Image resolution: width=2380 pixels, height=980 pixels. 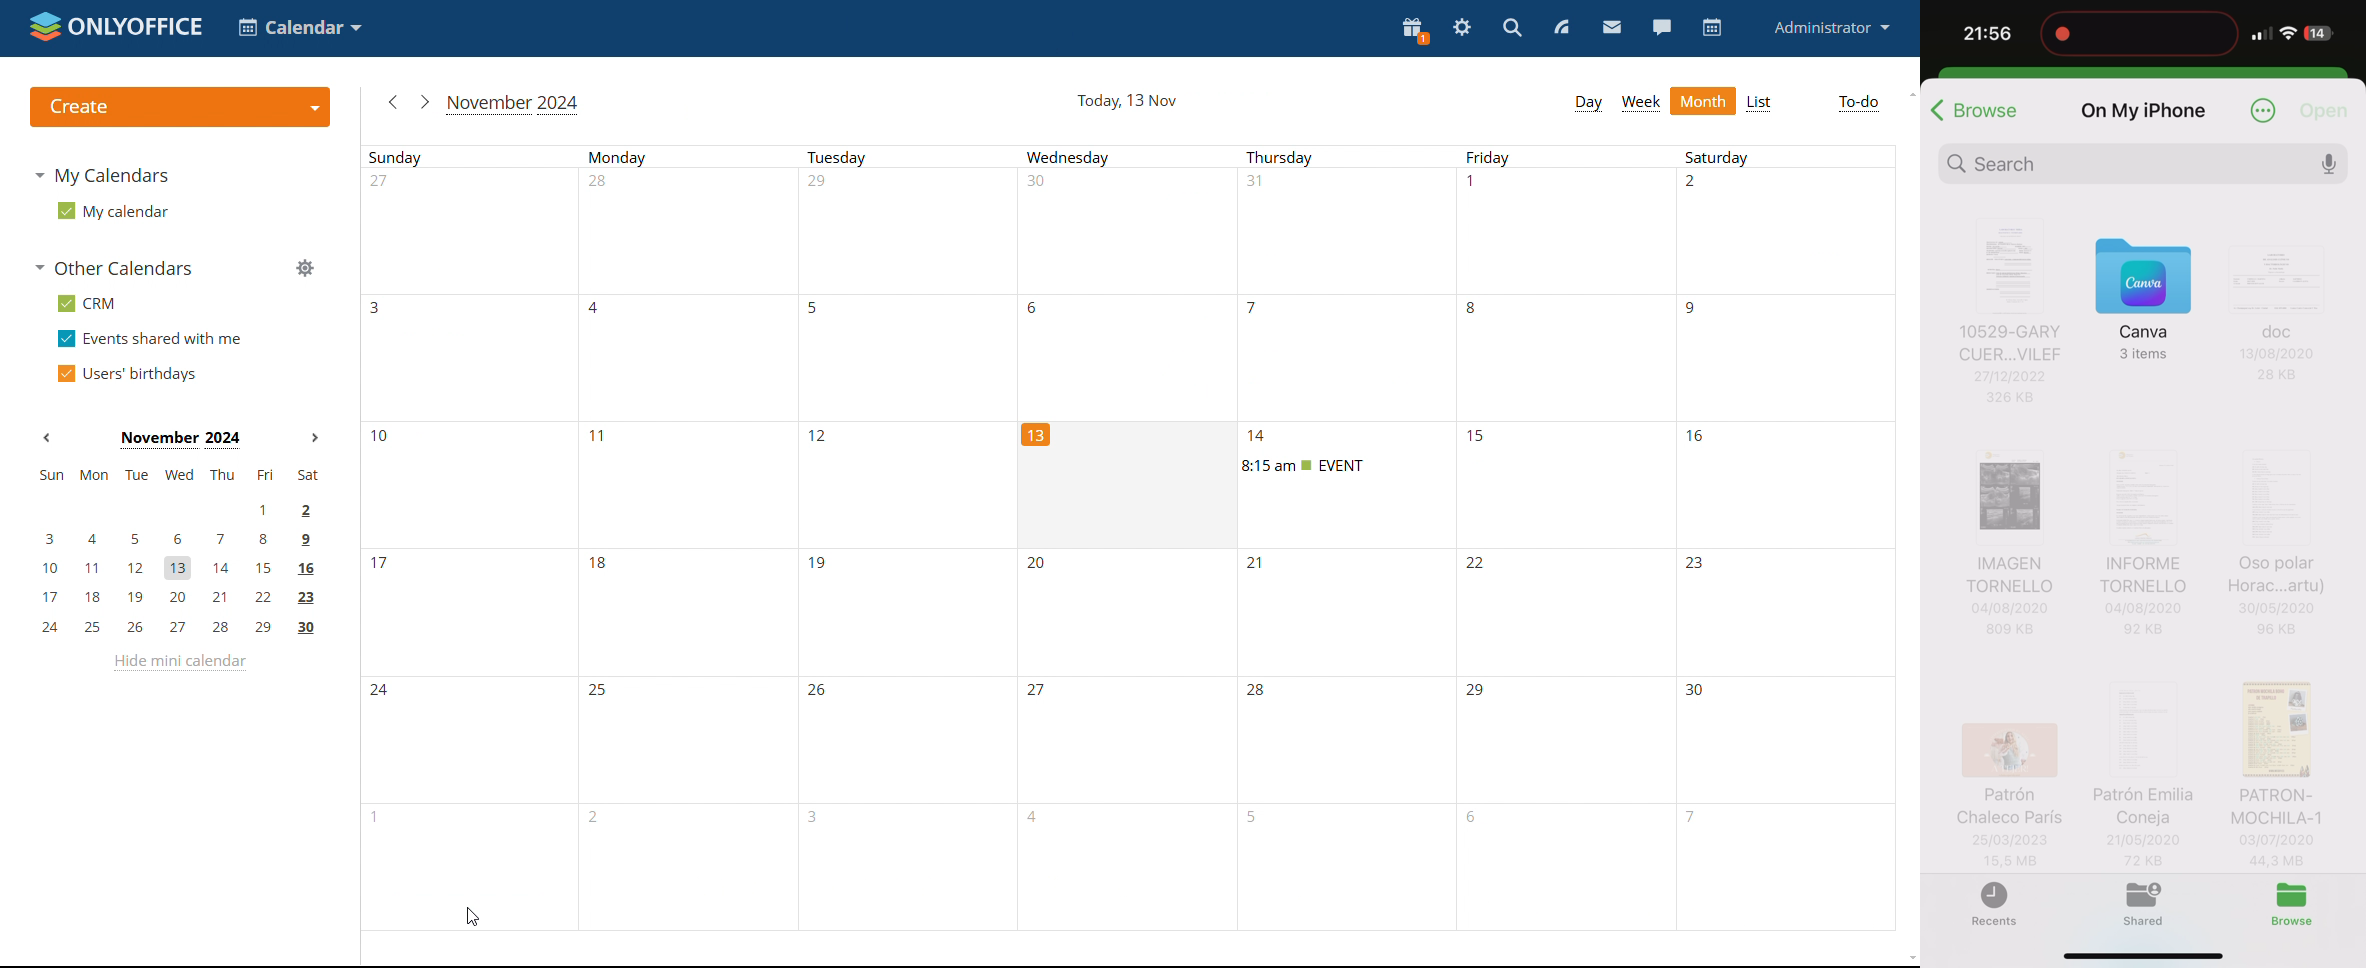 I want to click on calendar, so click(x=1710, y=28).